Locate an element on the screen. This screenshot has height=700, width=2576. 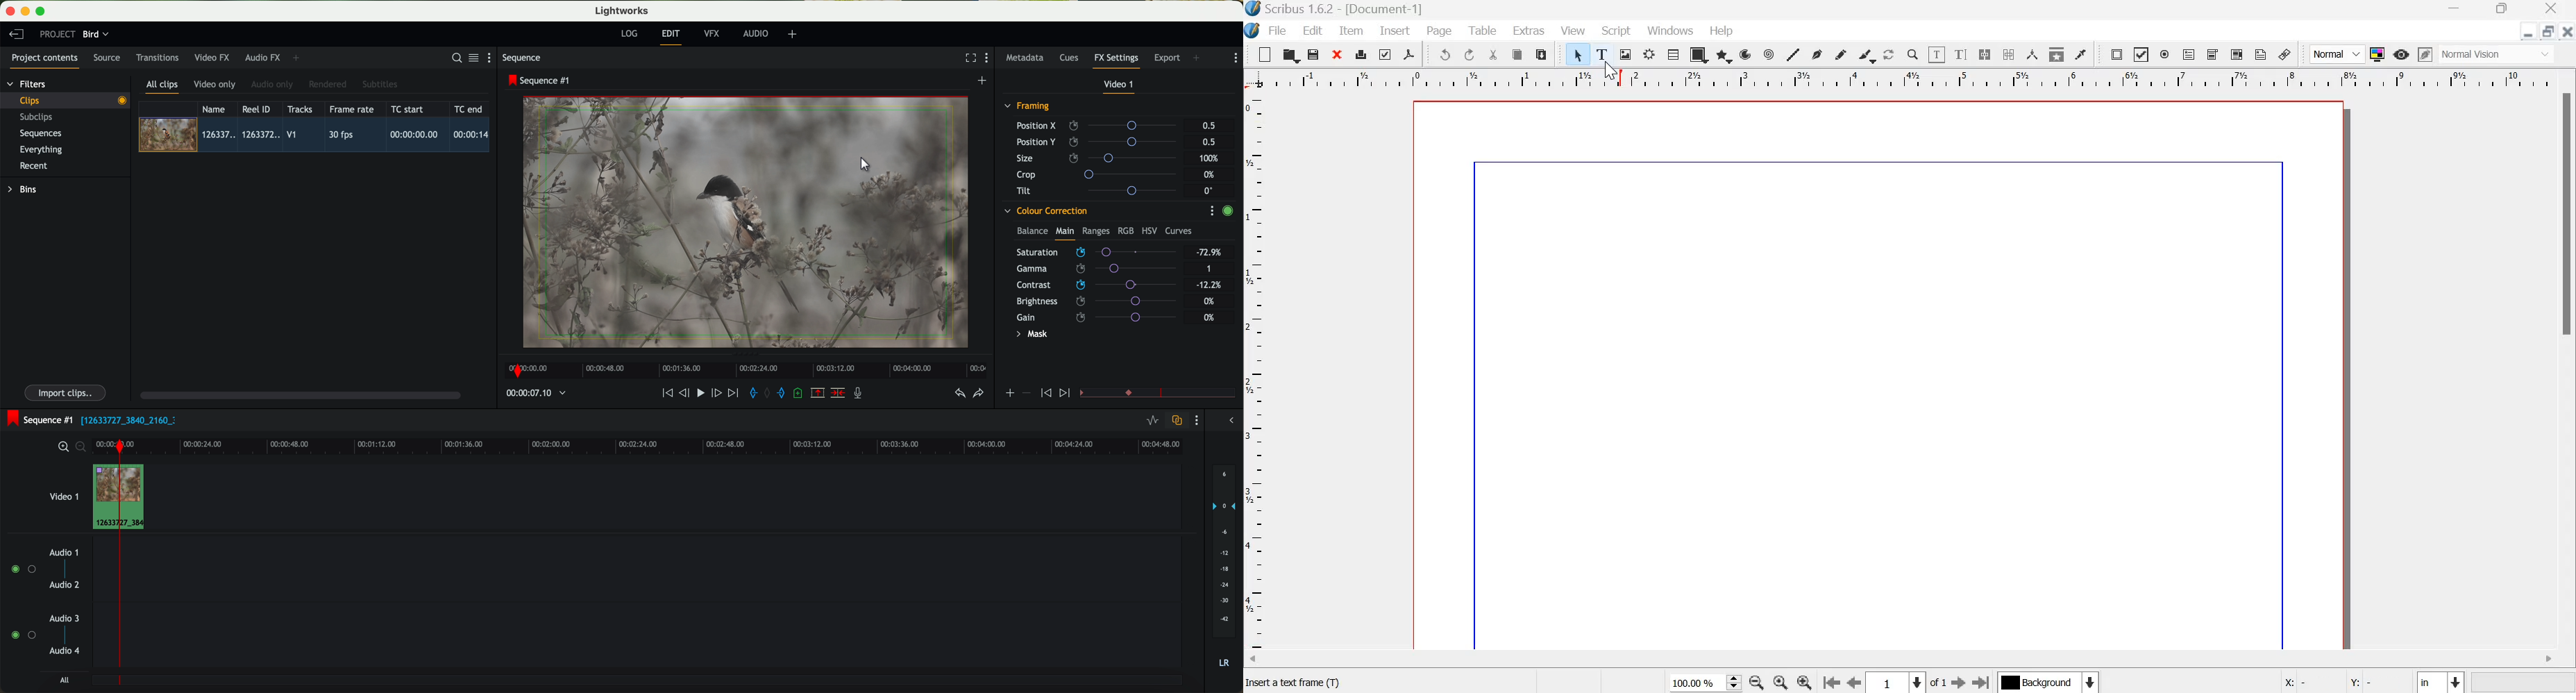
go to the previous page is located at coordinates (1831, 683).